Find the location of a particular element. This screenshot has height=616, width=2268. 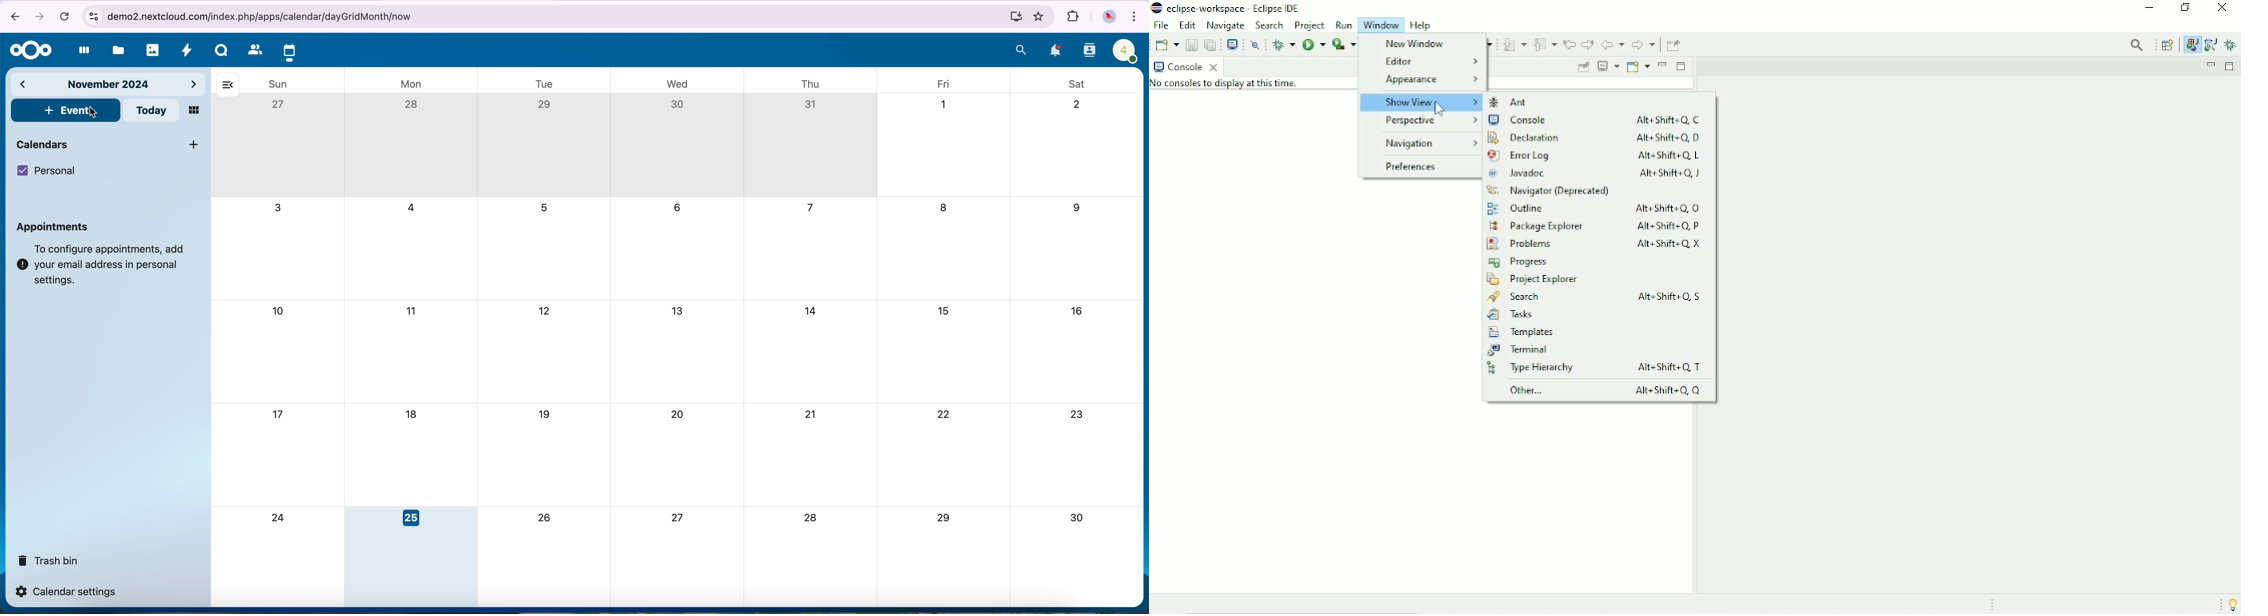

click on event is located at coordinates (66, 111).